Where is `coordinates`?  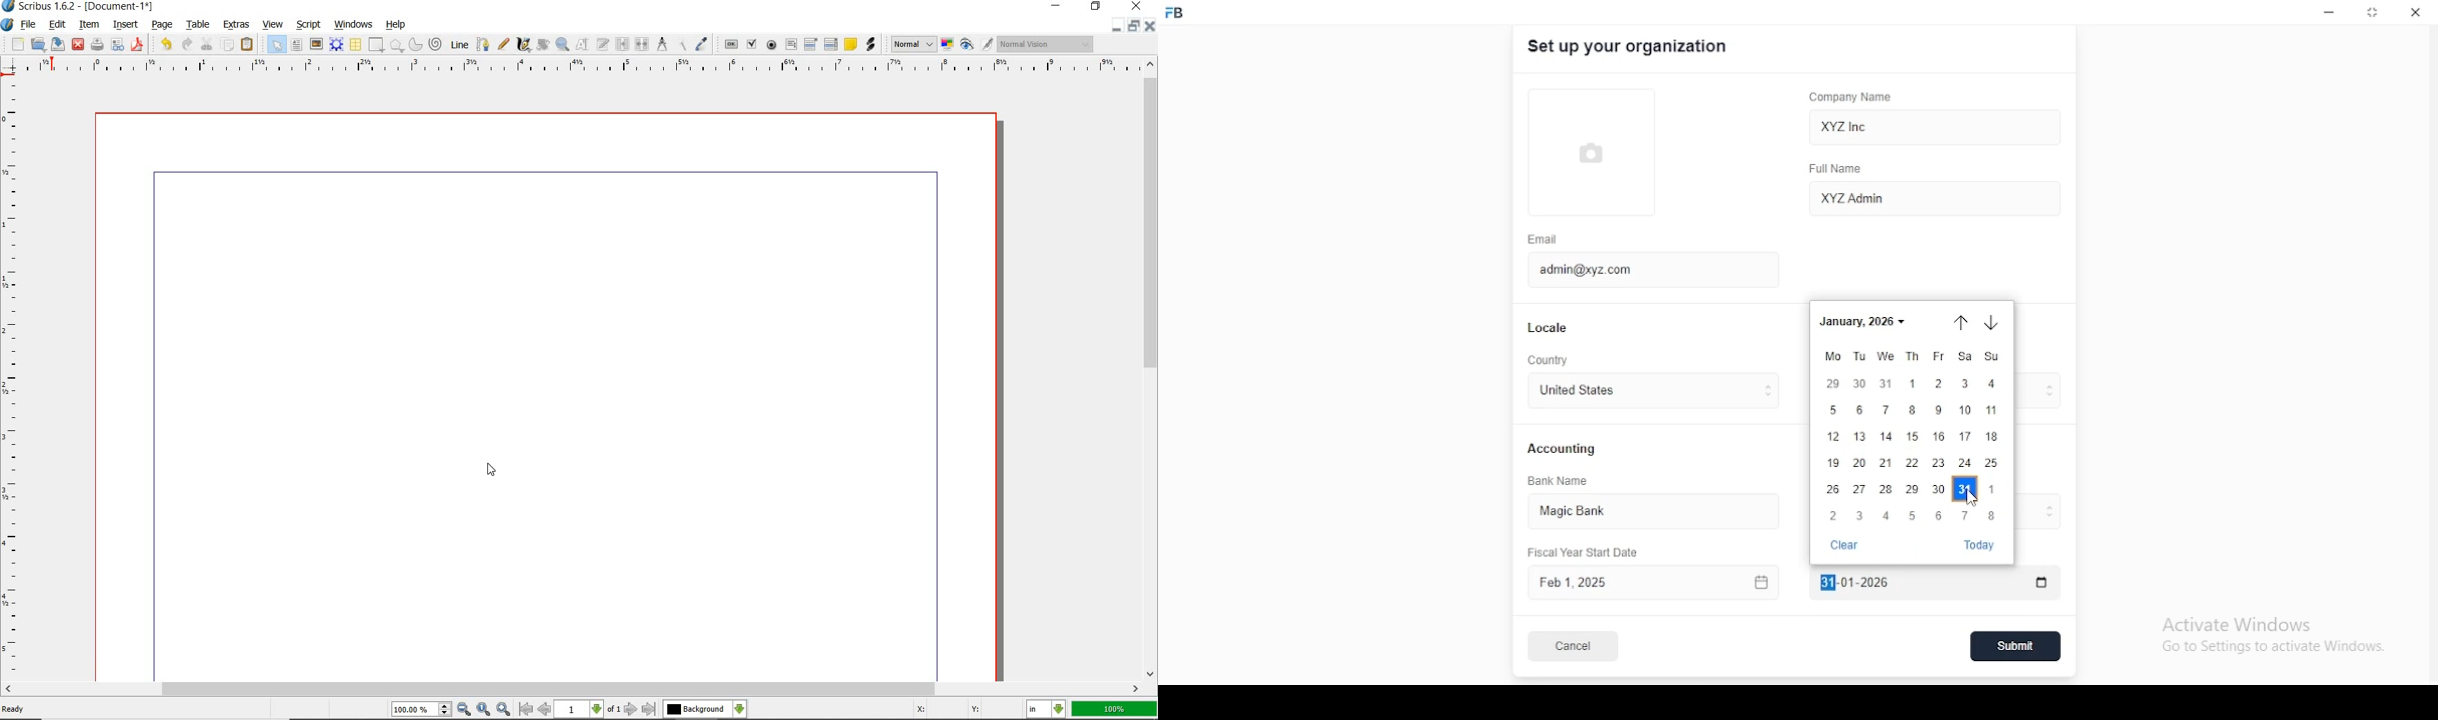
coordinates is located at coordinates (952, 710).